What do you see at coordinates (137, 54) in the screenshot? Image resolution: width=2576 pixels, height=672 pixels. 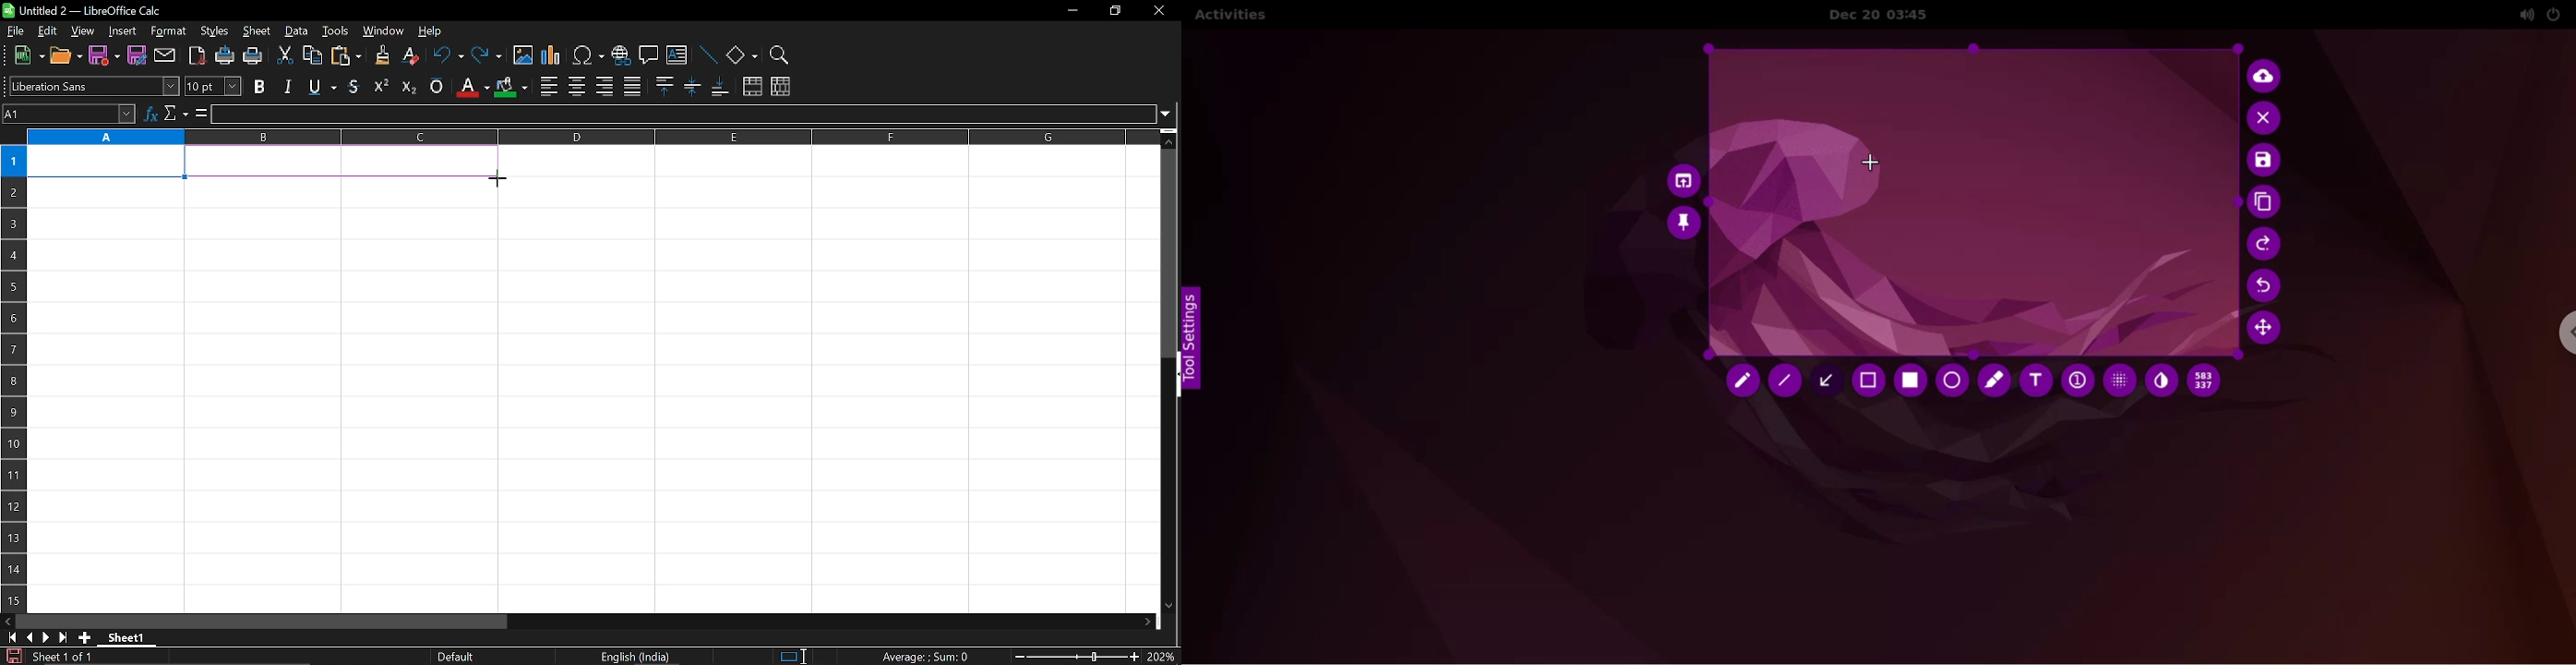 I see `save as` at bounding box center [137, 54].